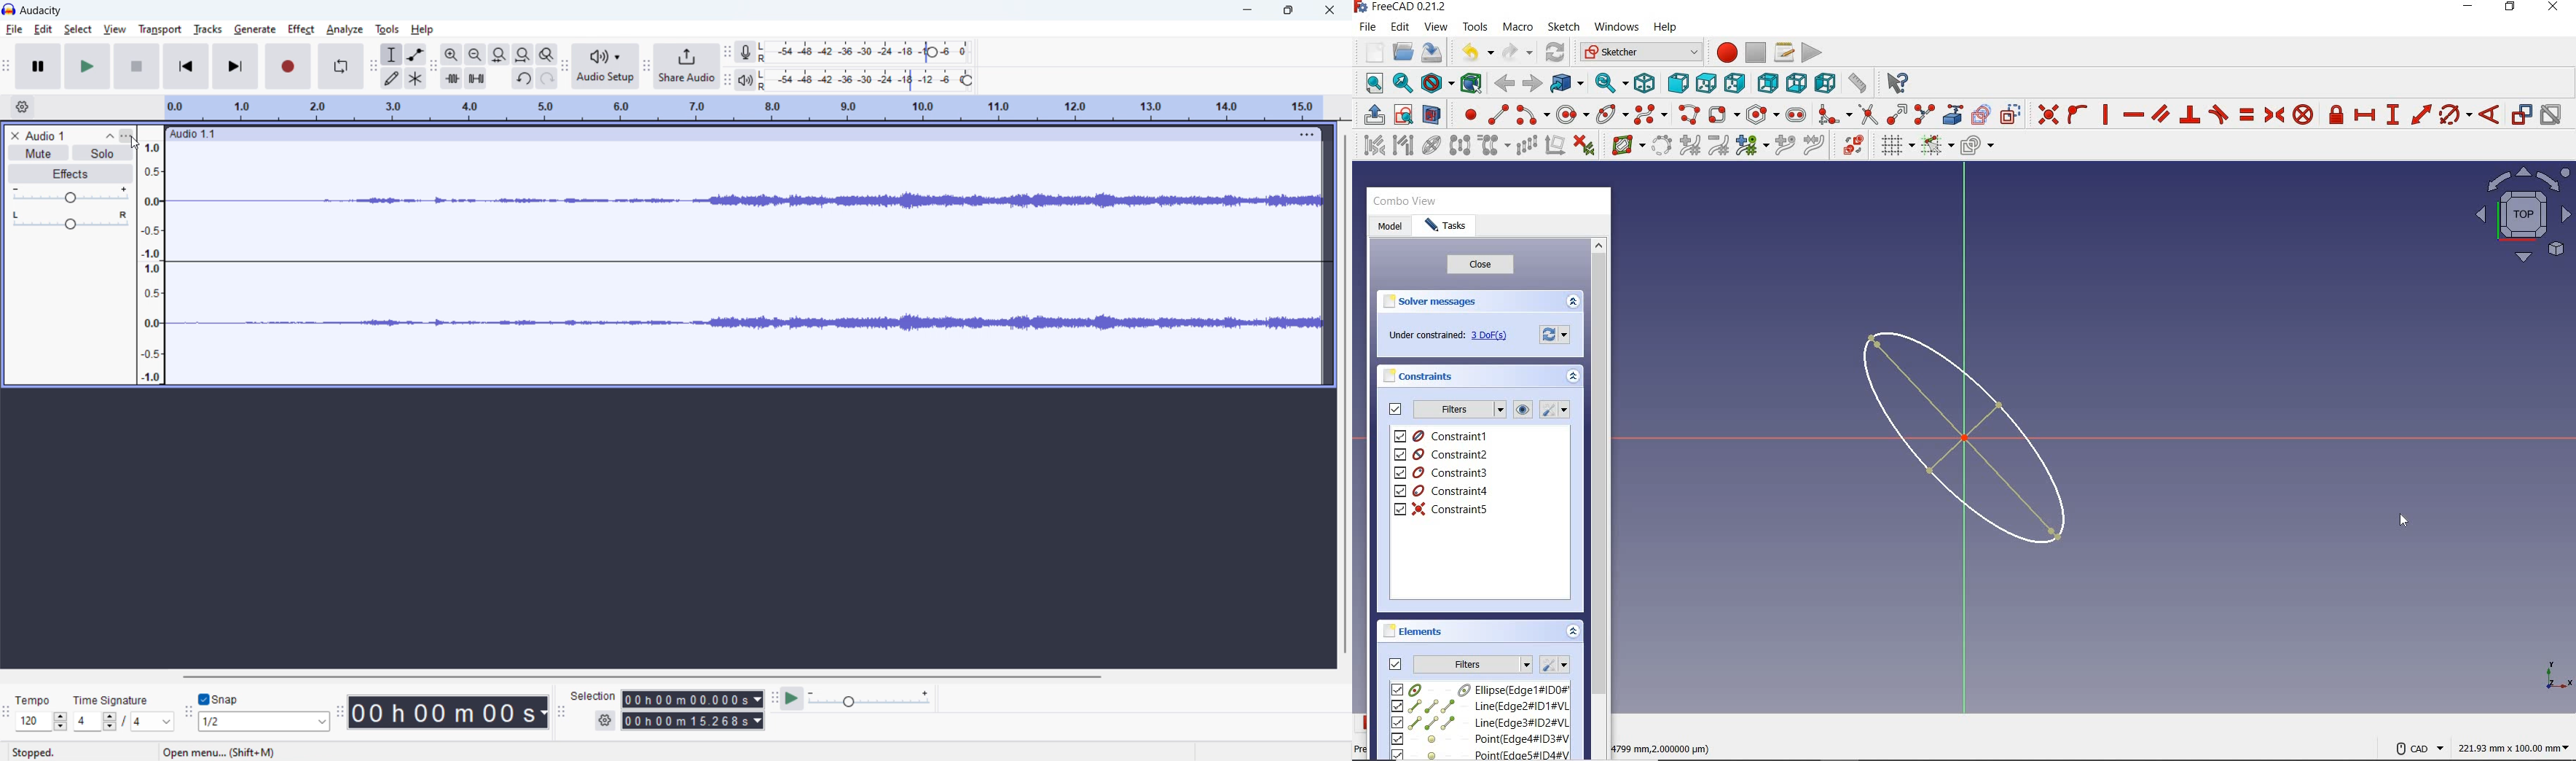  What do you see at coordinates (1390, 227) in the screenshot?
I see `model` at bounding box center [1390, 227].